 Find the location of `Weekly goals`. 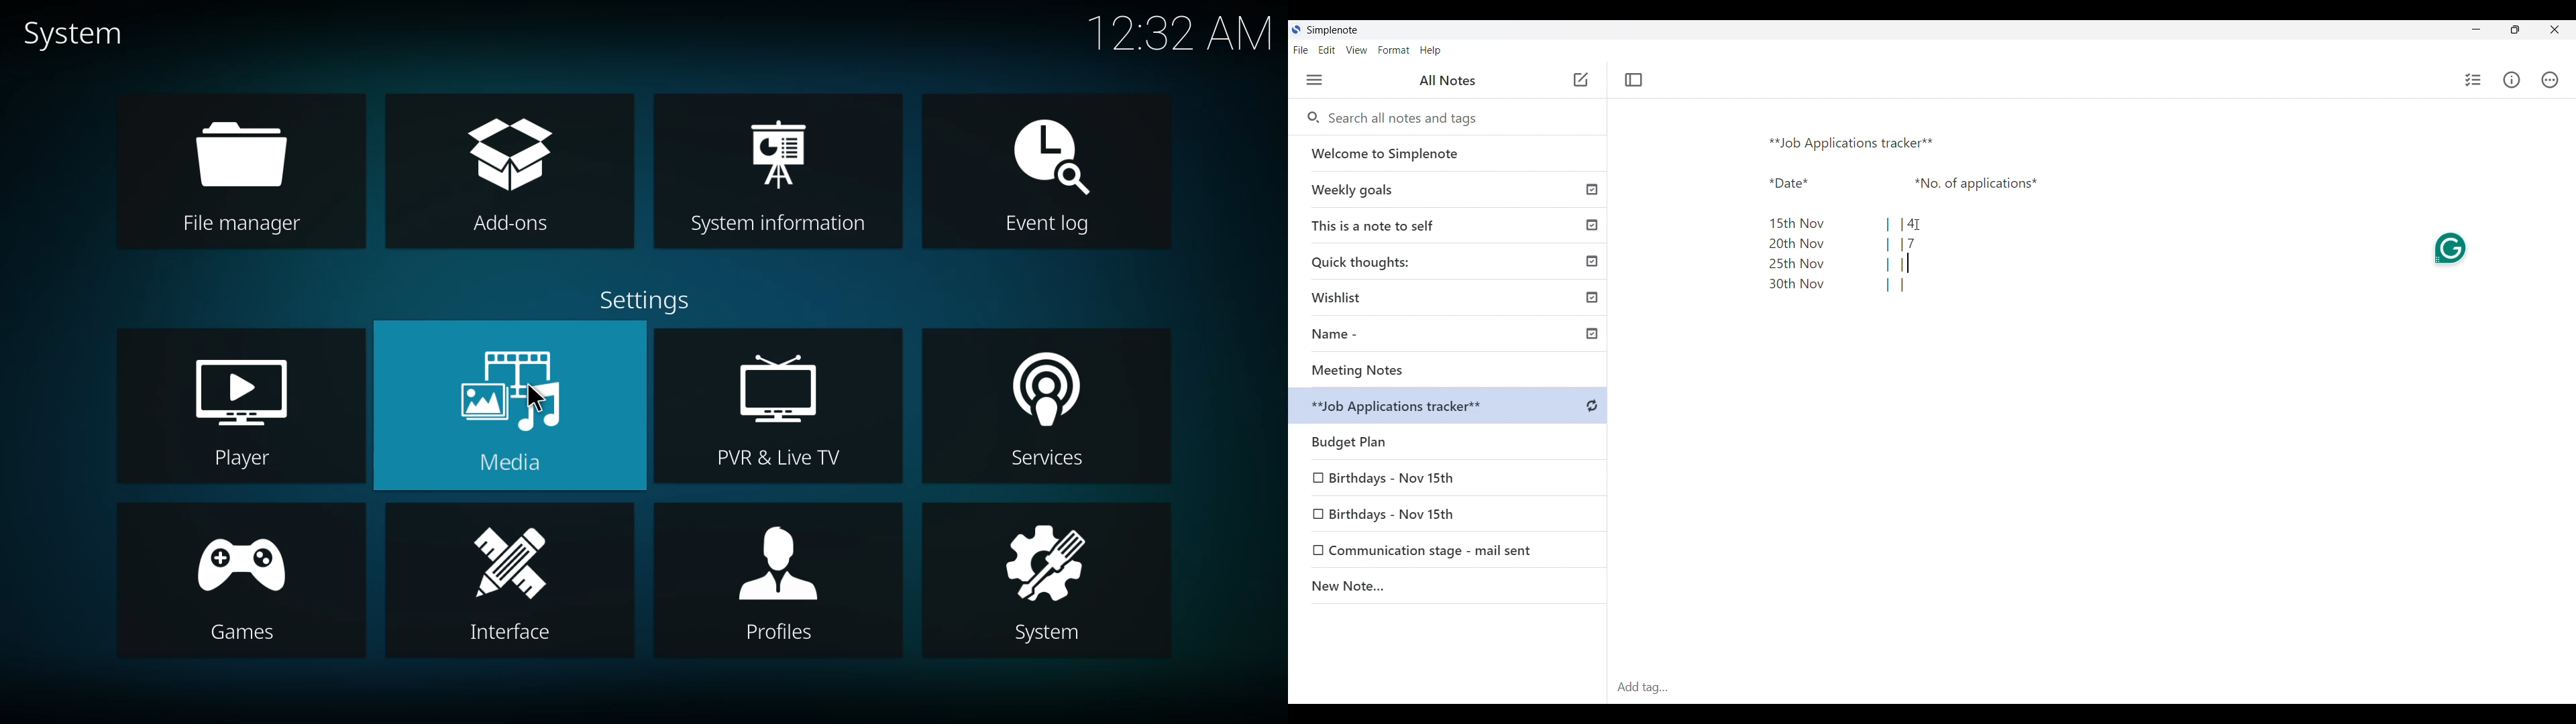

Weekly goals is located at coordinates (1448, 189).